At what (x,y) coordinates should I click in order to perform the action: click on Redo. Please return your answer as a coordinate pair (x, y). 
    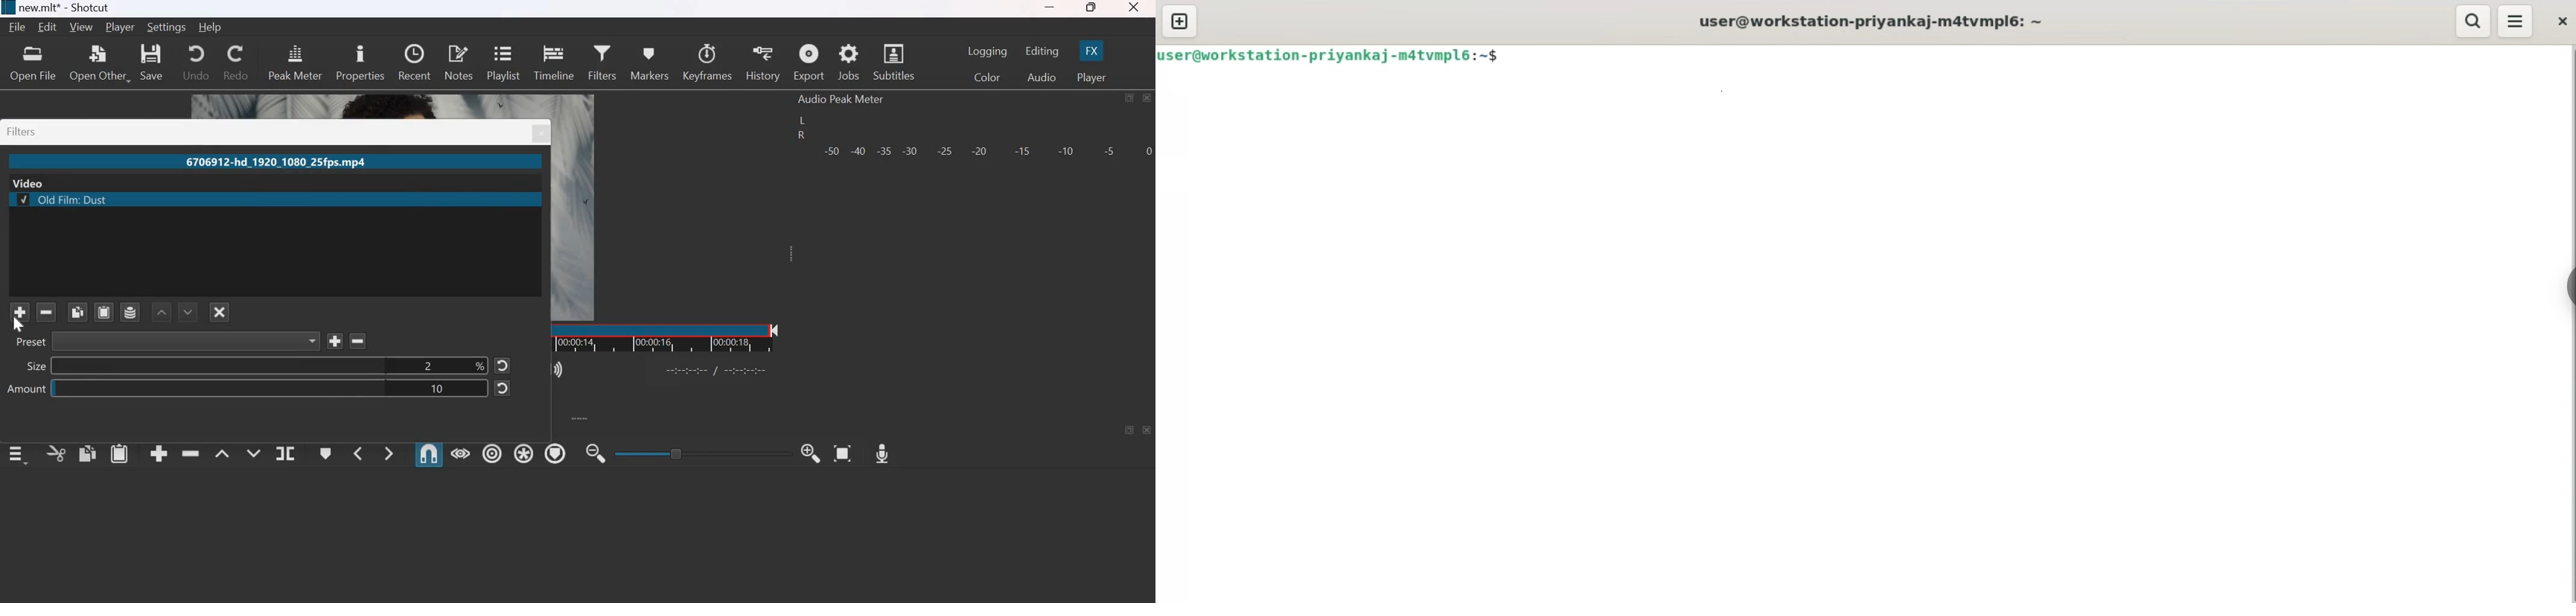
    Looking at the image, I should click on (237, 63).